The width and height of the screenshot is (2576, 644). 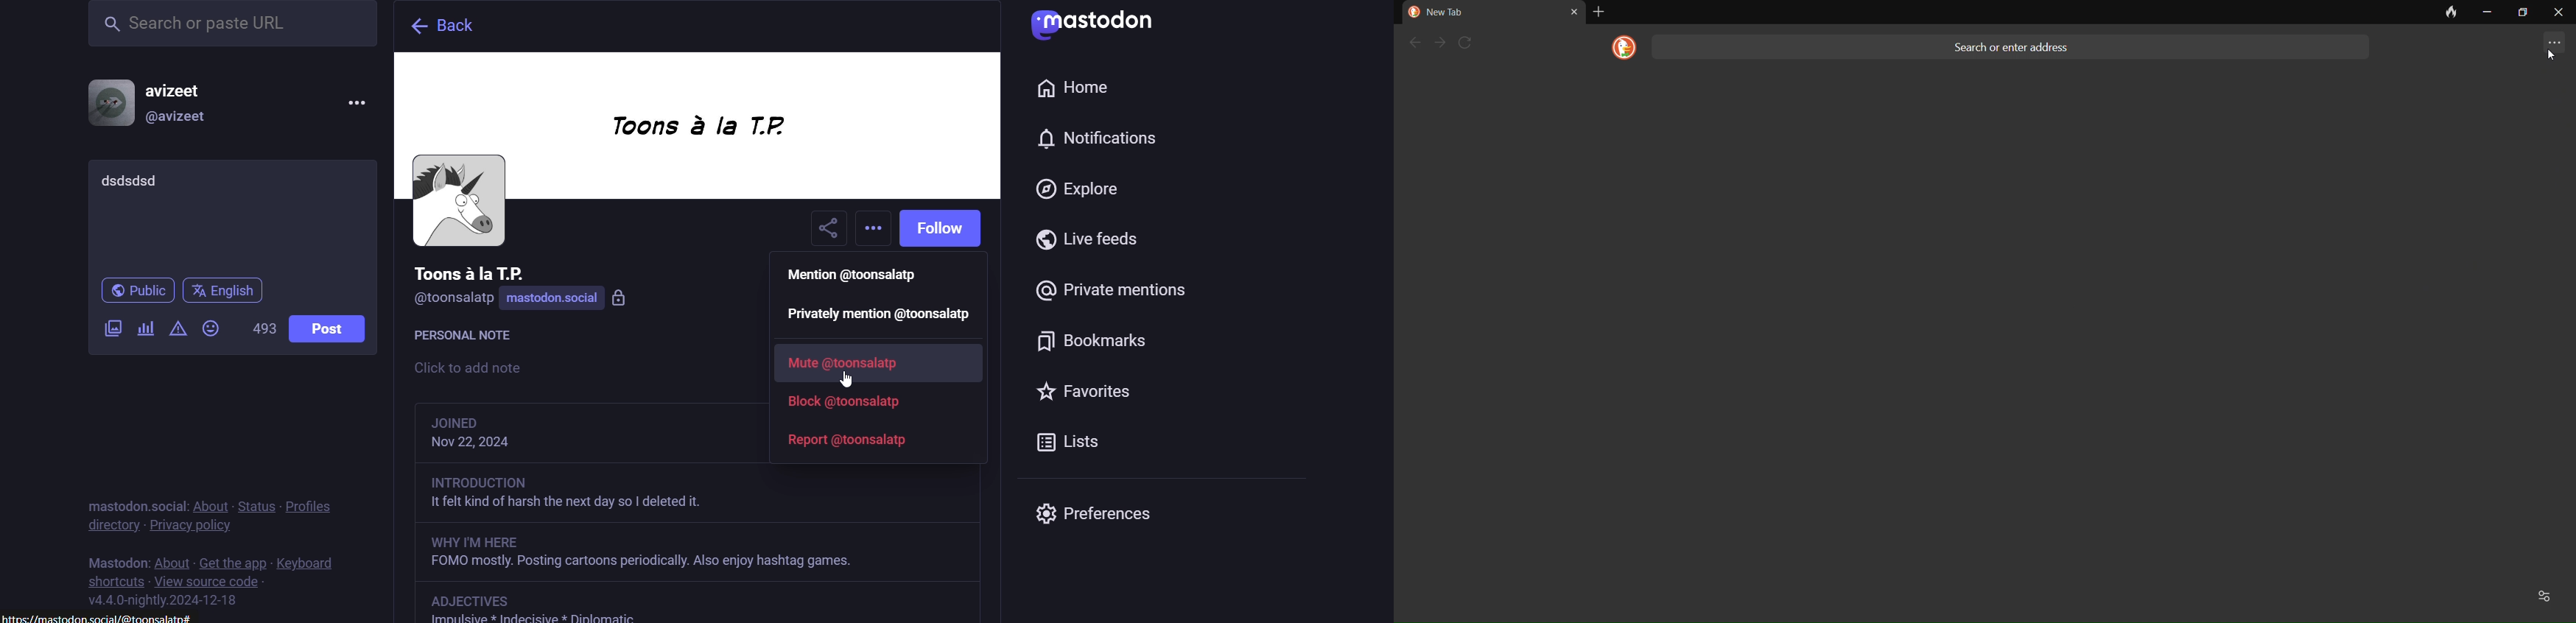 What do you see at coordinates (858, 365) in the screenshot?
I see `mute user` at bounding box center [858, 365].